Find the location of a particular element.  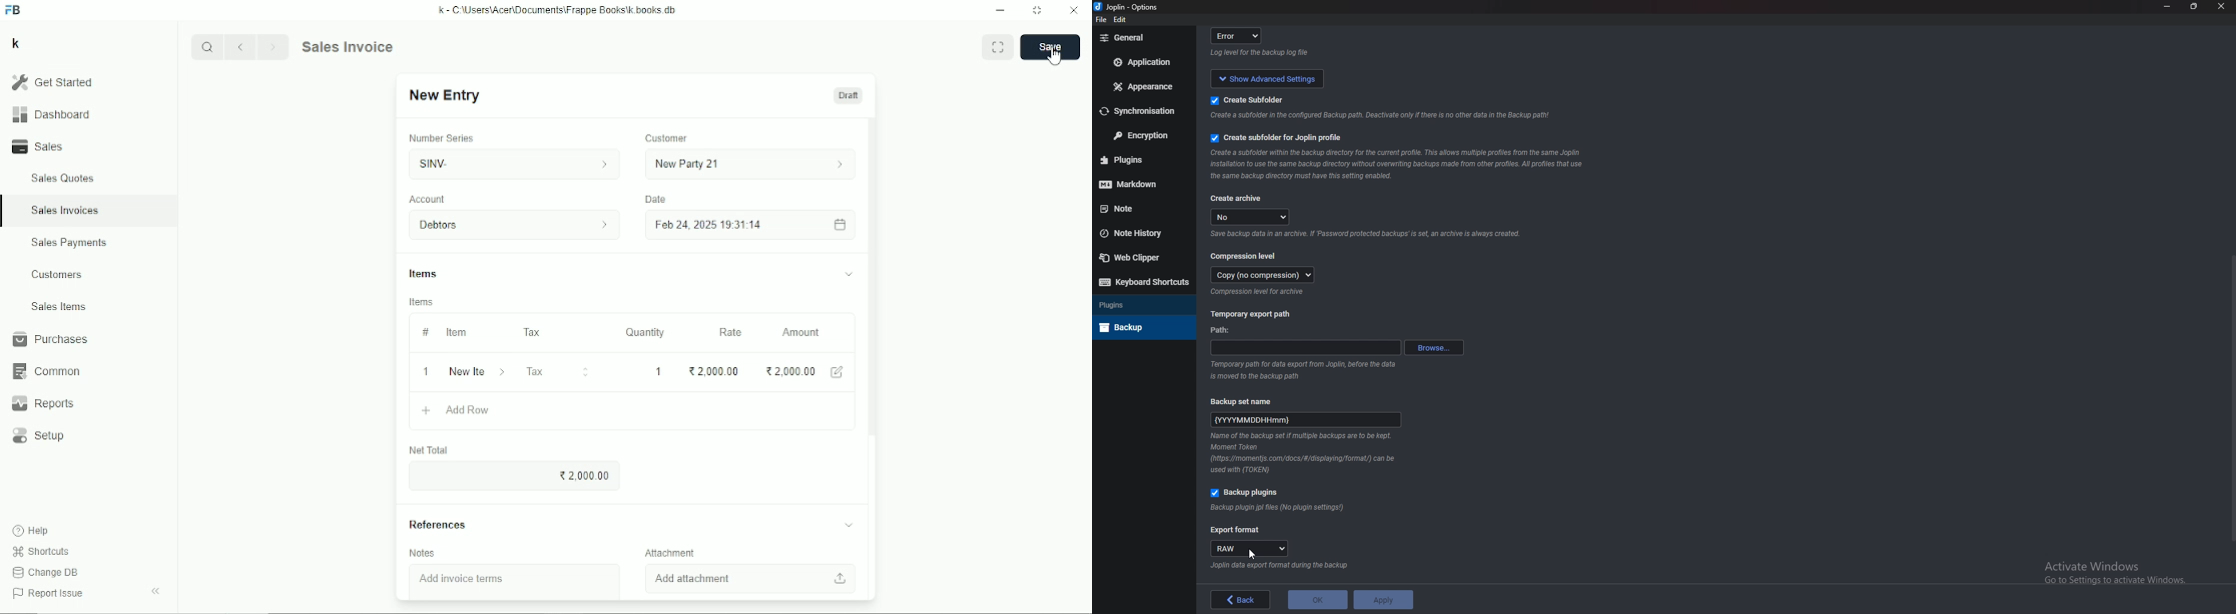

Cursor is located at coordinates (1053, 56).